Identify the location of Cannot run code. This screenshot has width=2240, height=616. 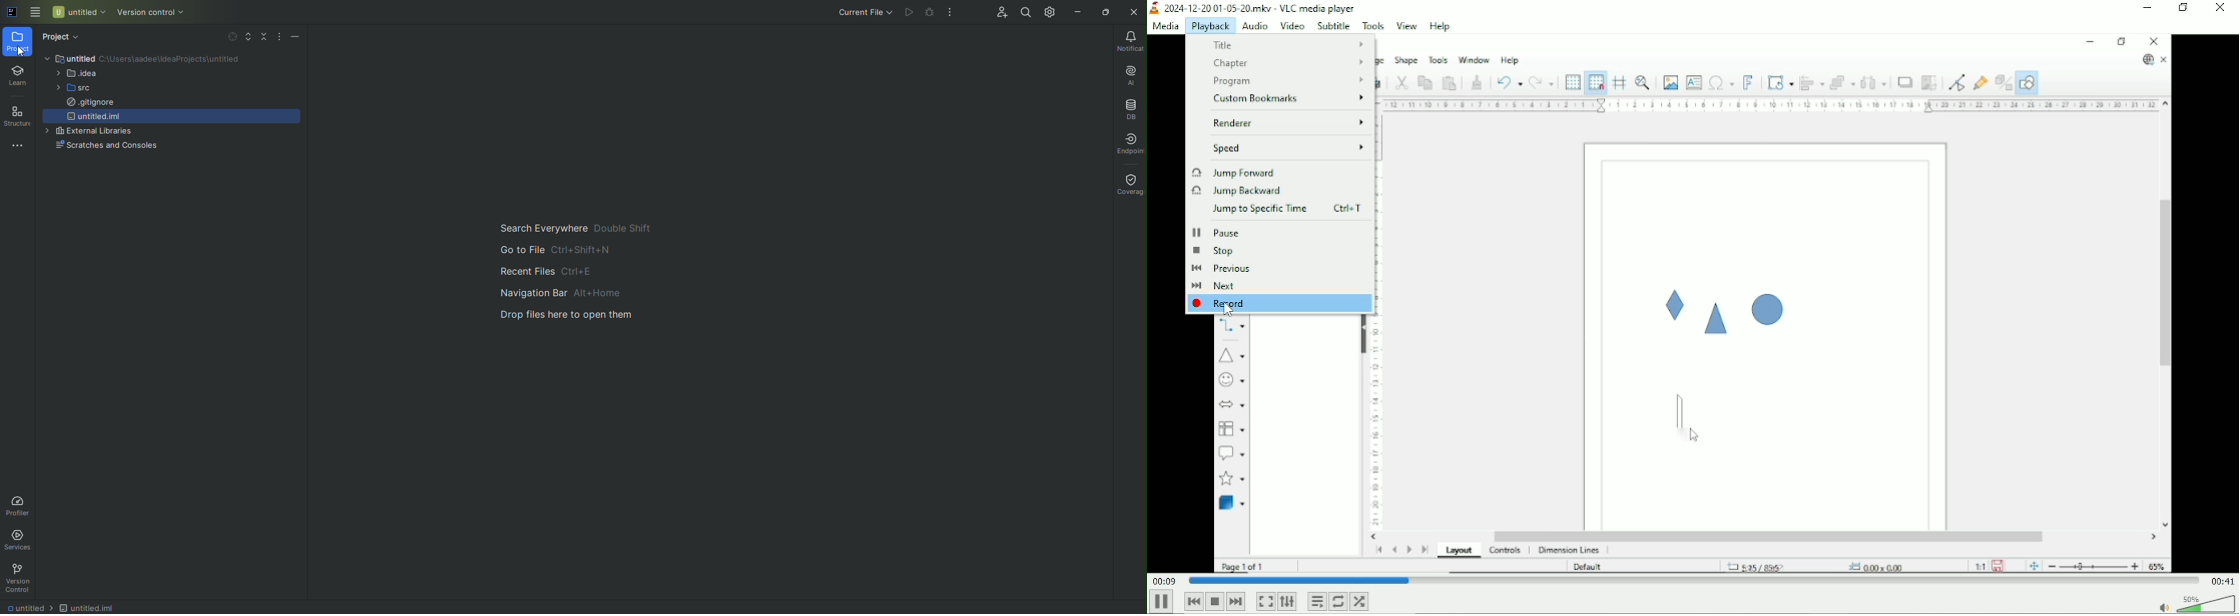
(931, 13).